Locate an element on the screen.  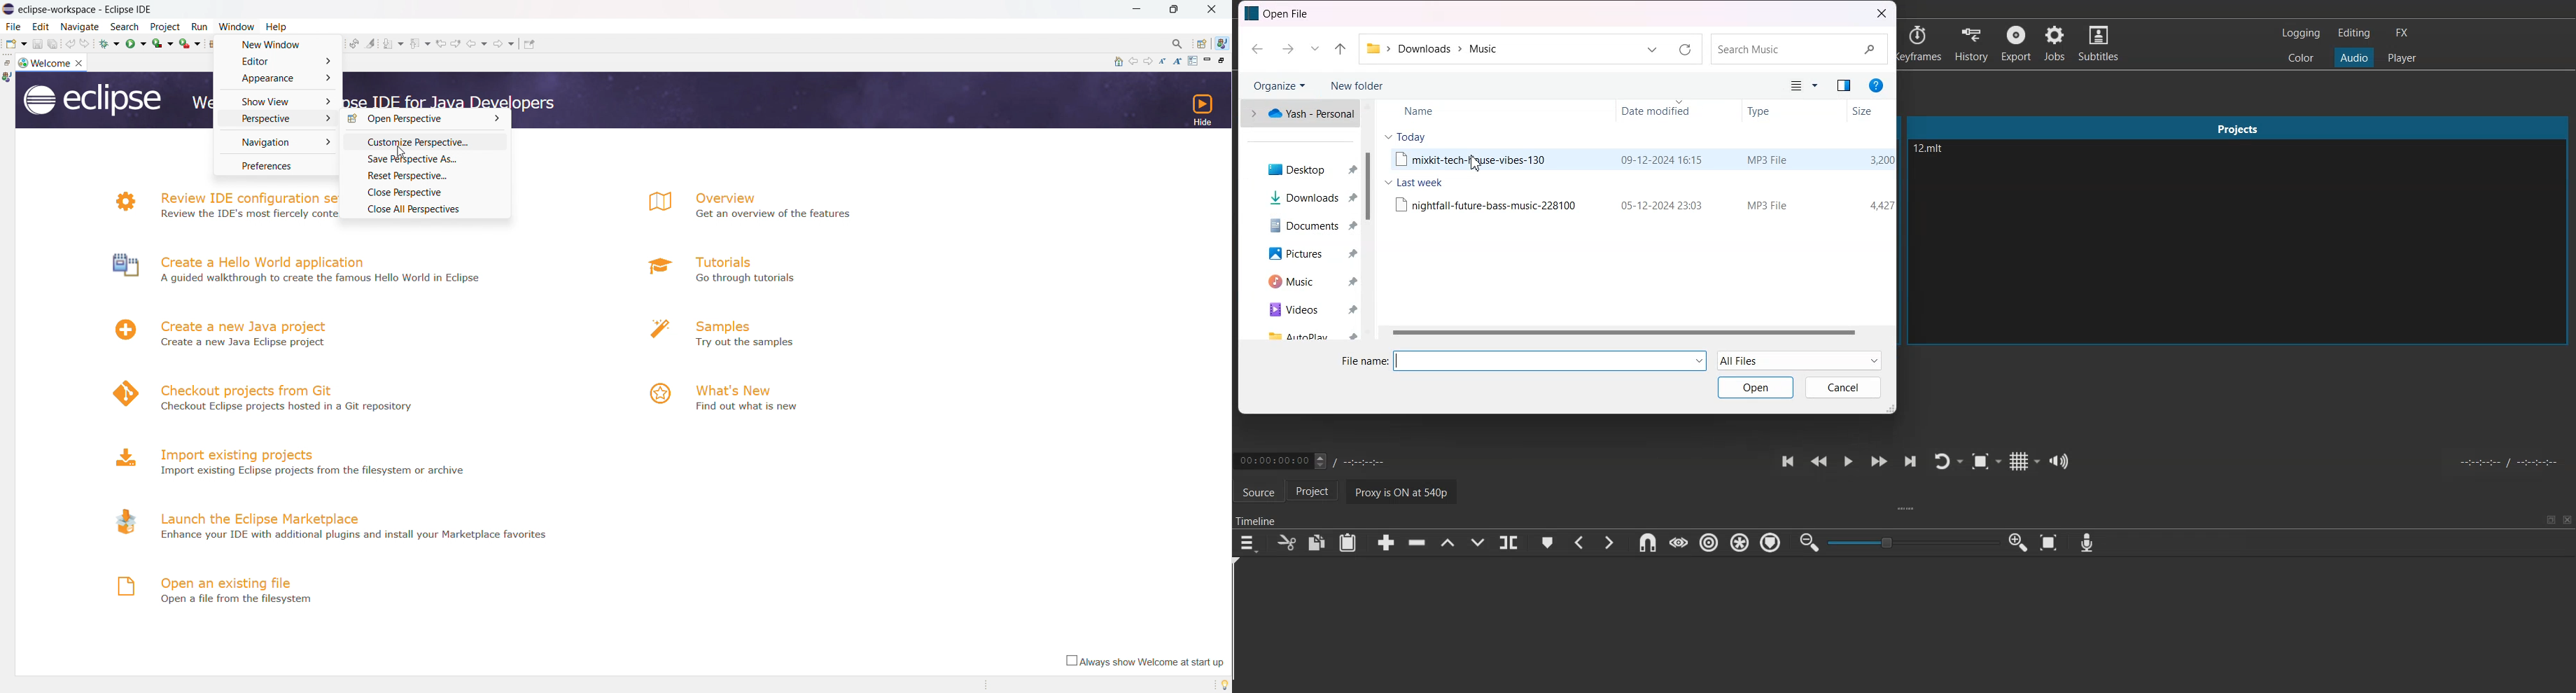
History is located at coordinates (1970, 42).